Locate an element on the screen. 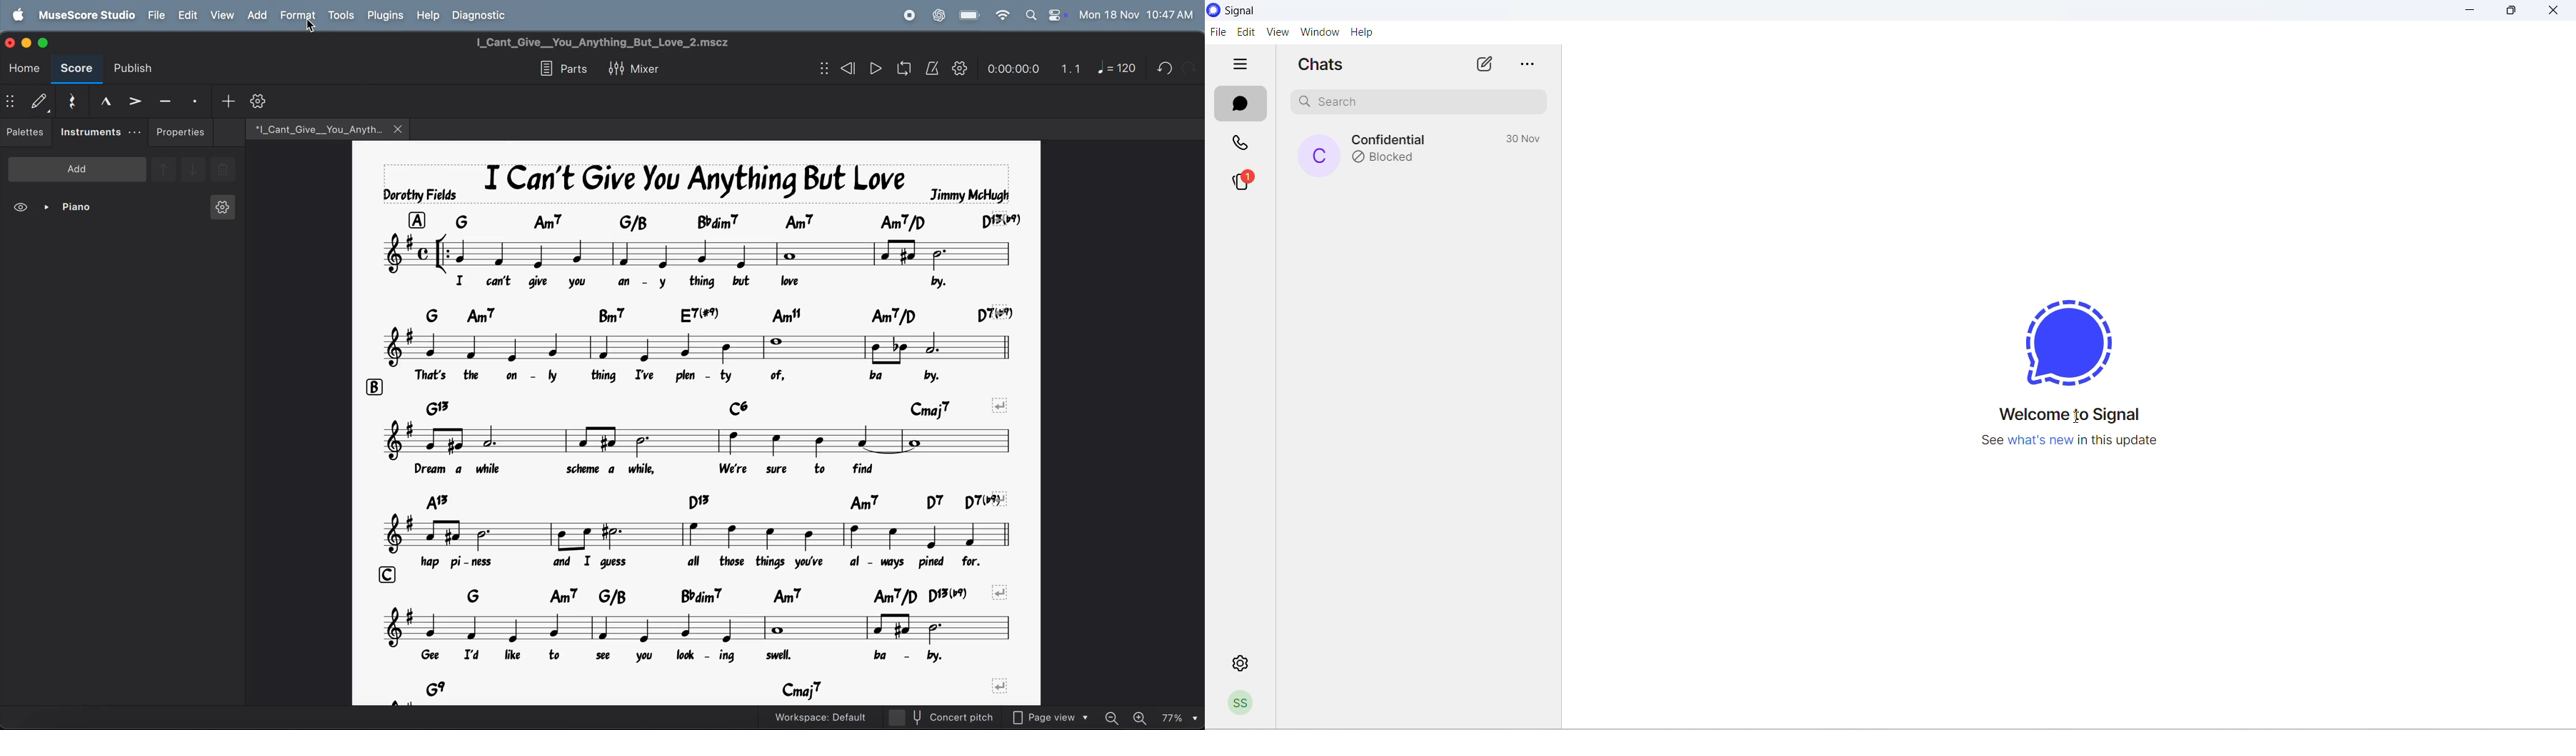 Image resolution: width=2576 pixels, height=756 pixels. control center is located at coordinates (1055, 15).